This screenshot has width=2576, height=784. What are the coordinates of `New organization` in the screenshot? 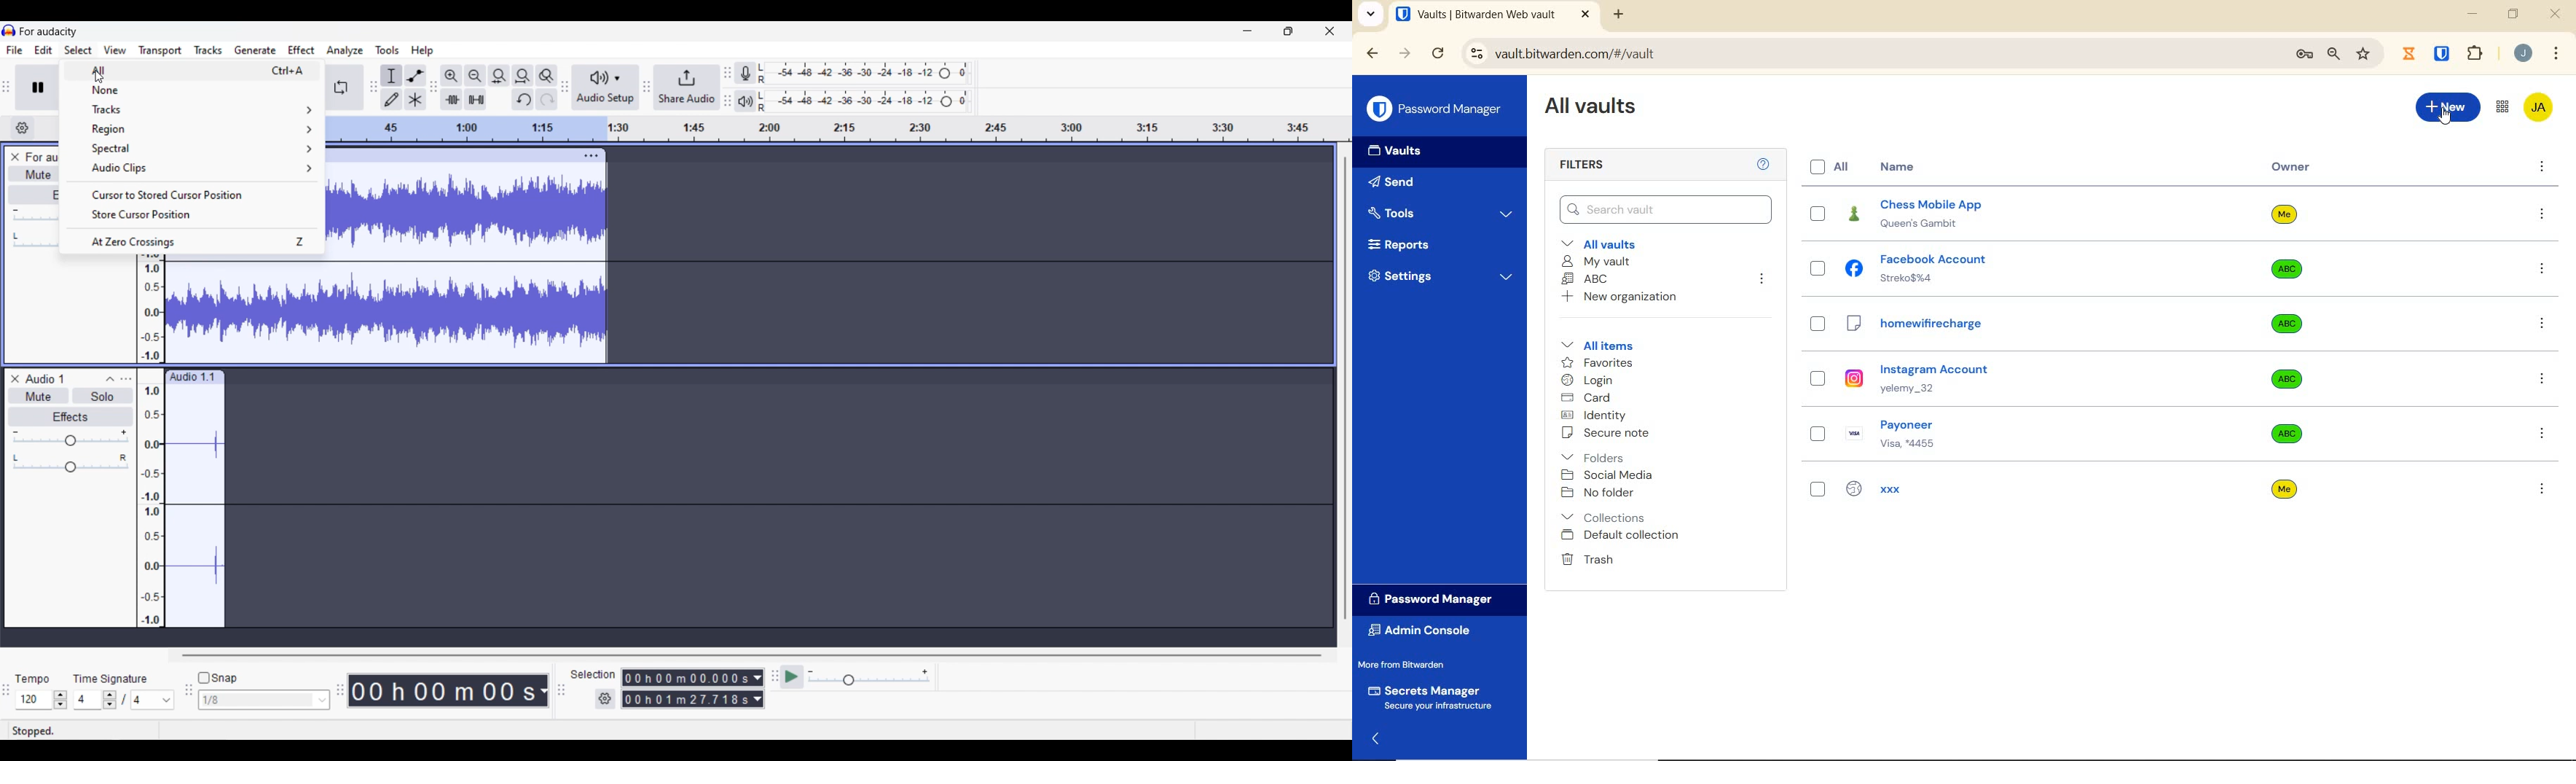 It's located at (1627, 298).